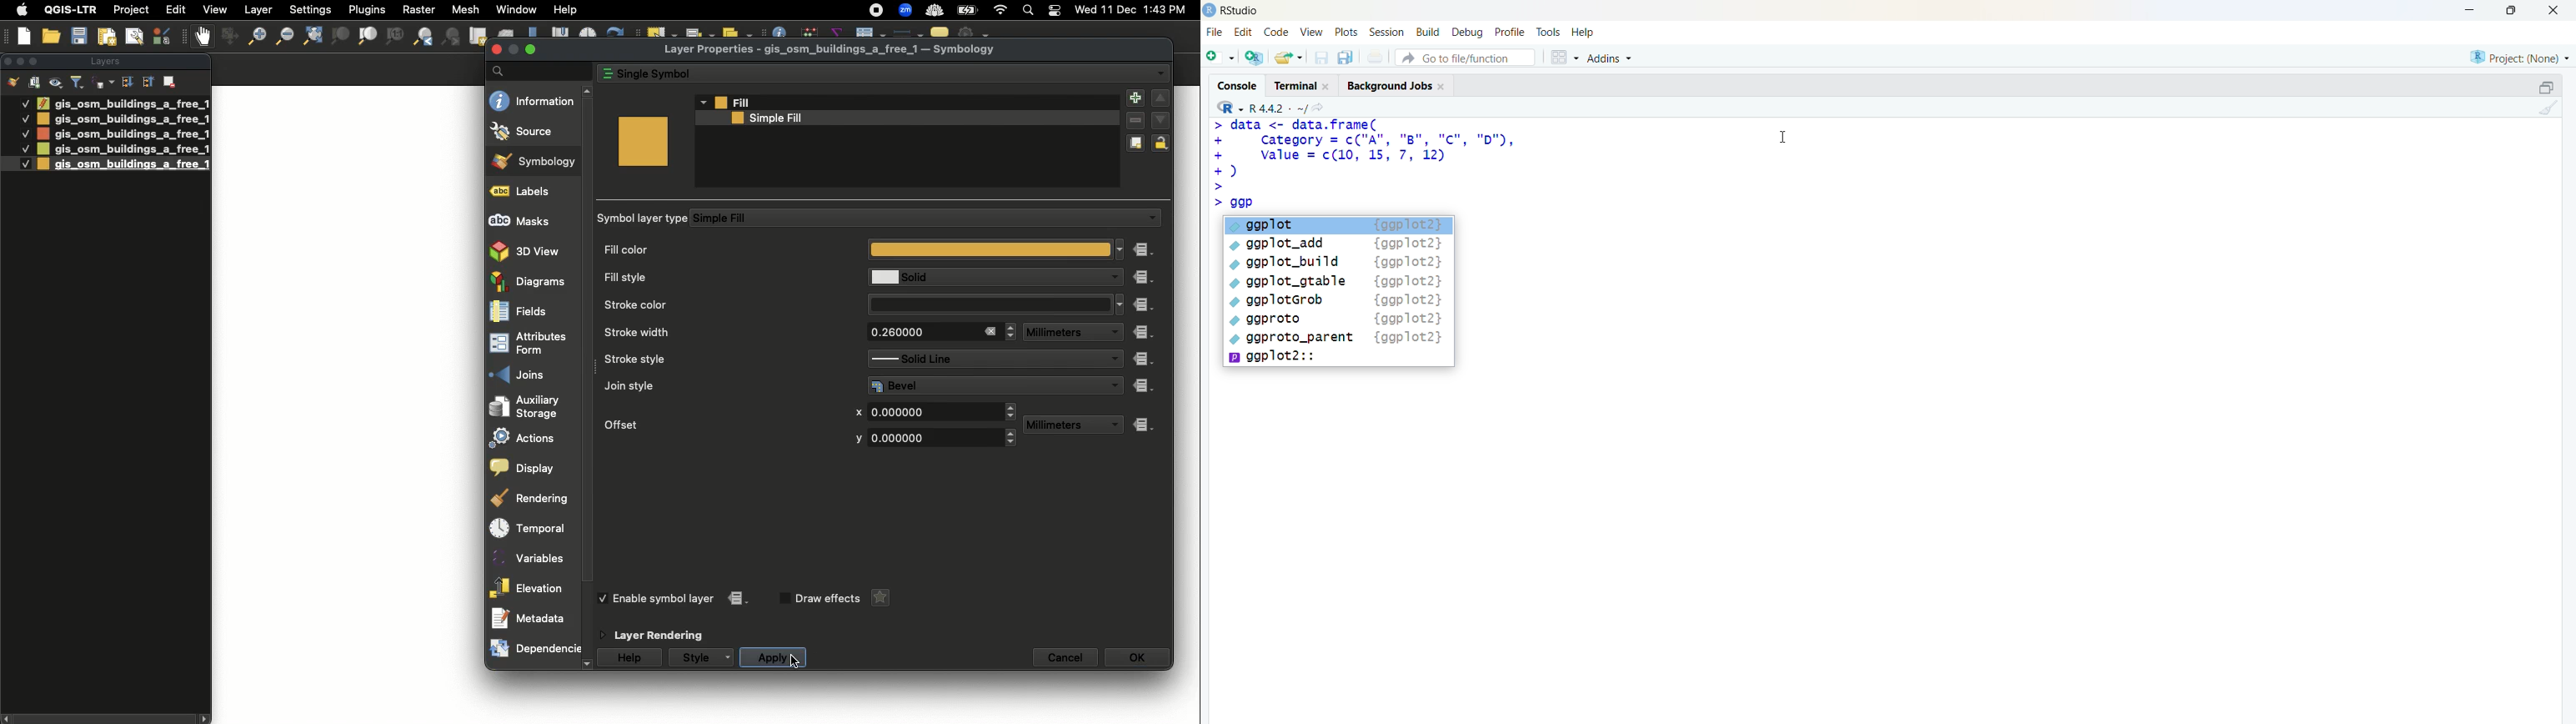  What do you see at coordinates (1387, 32) in the screenshot?
I see `Session` at bounding box center [1387, 32].